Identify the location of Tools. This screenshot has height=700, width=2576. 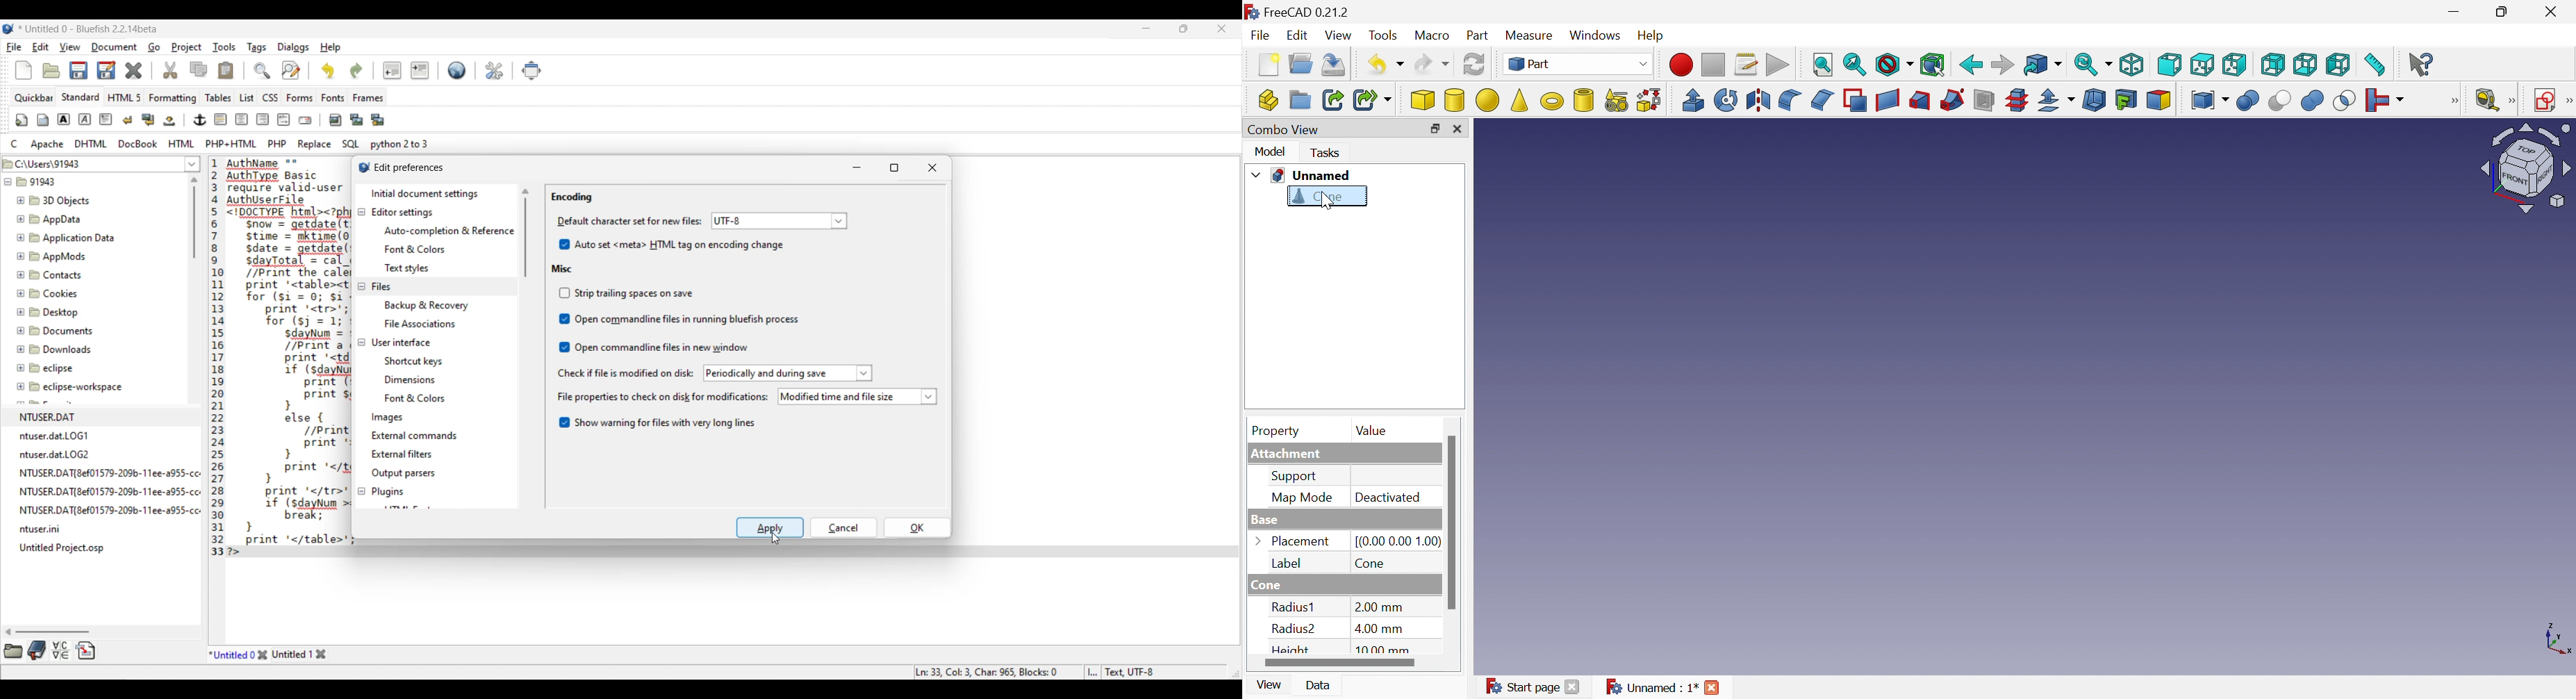
(1385, 33).